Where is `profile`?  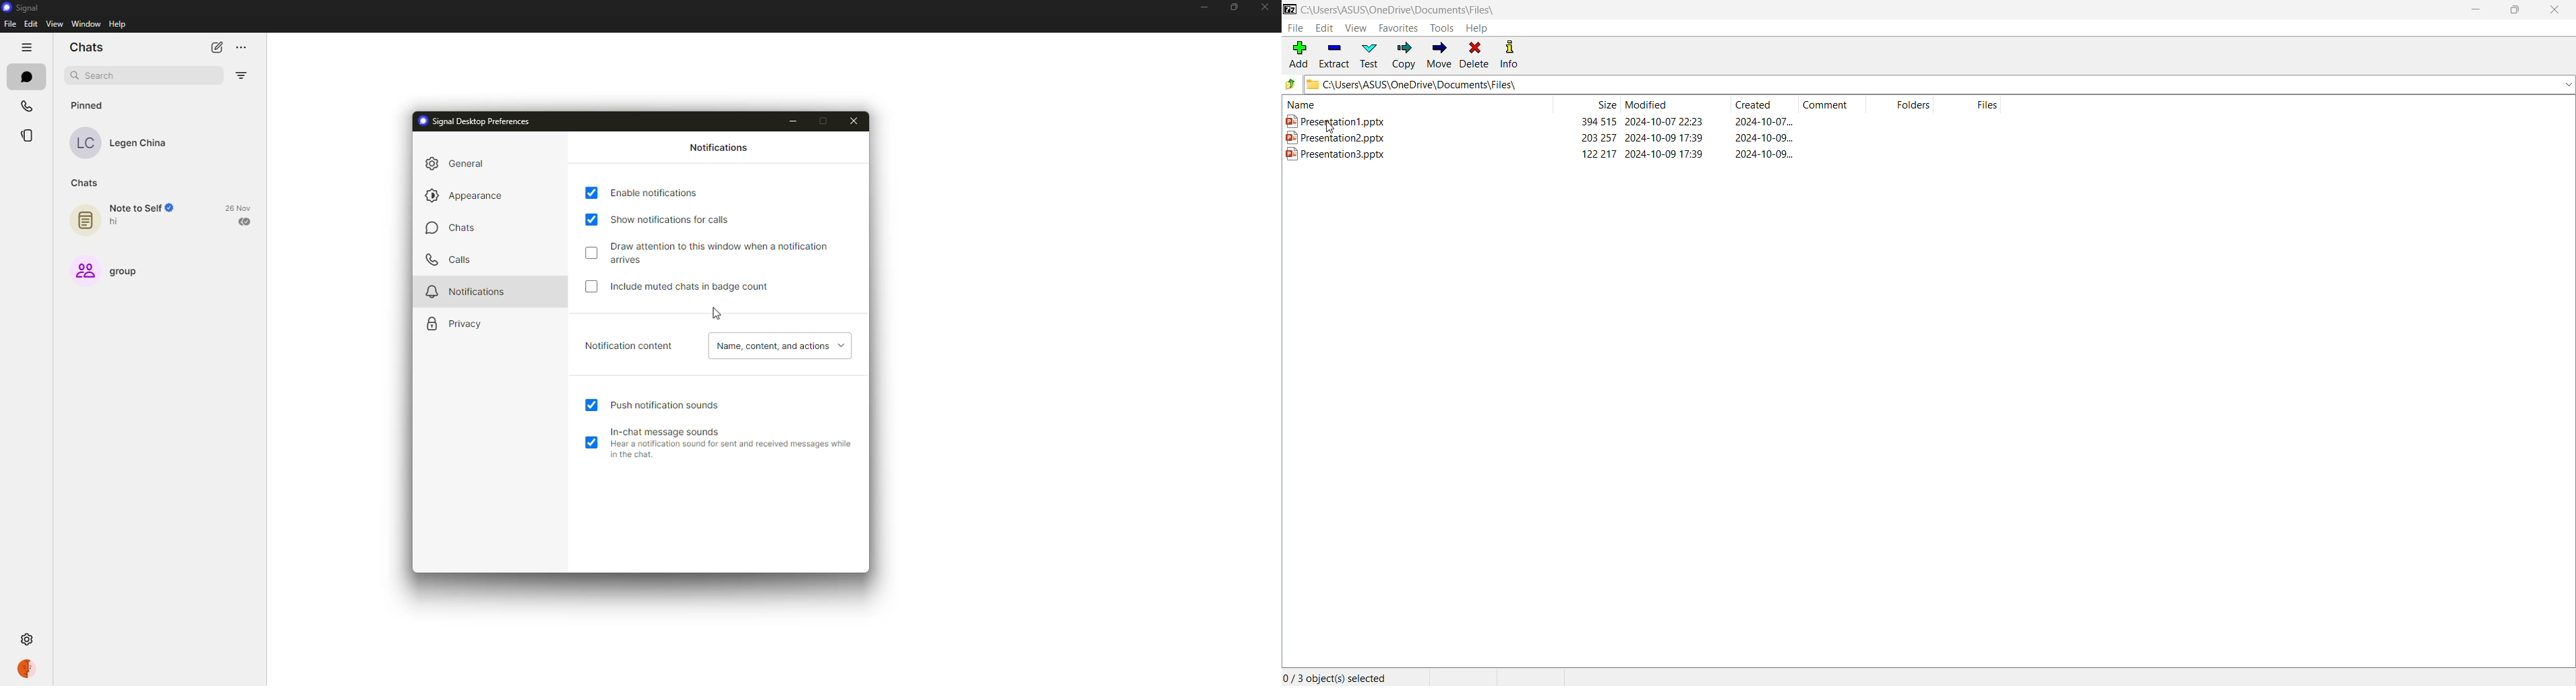
profile is located at coordinates (27, 670).